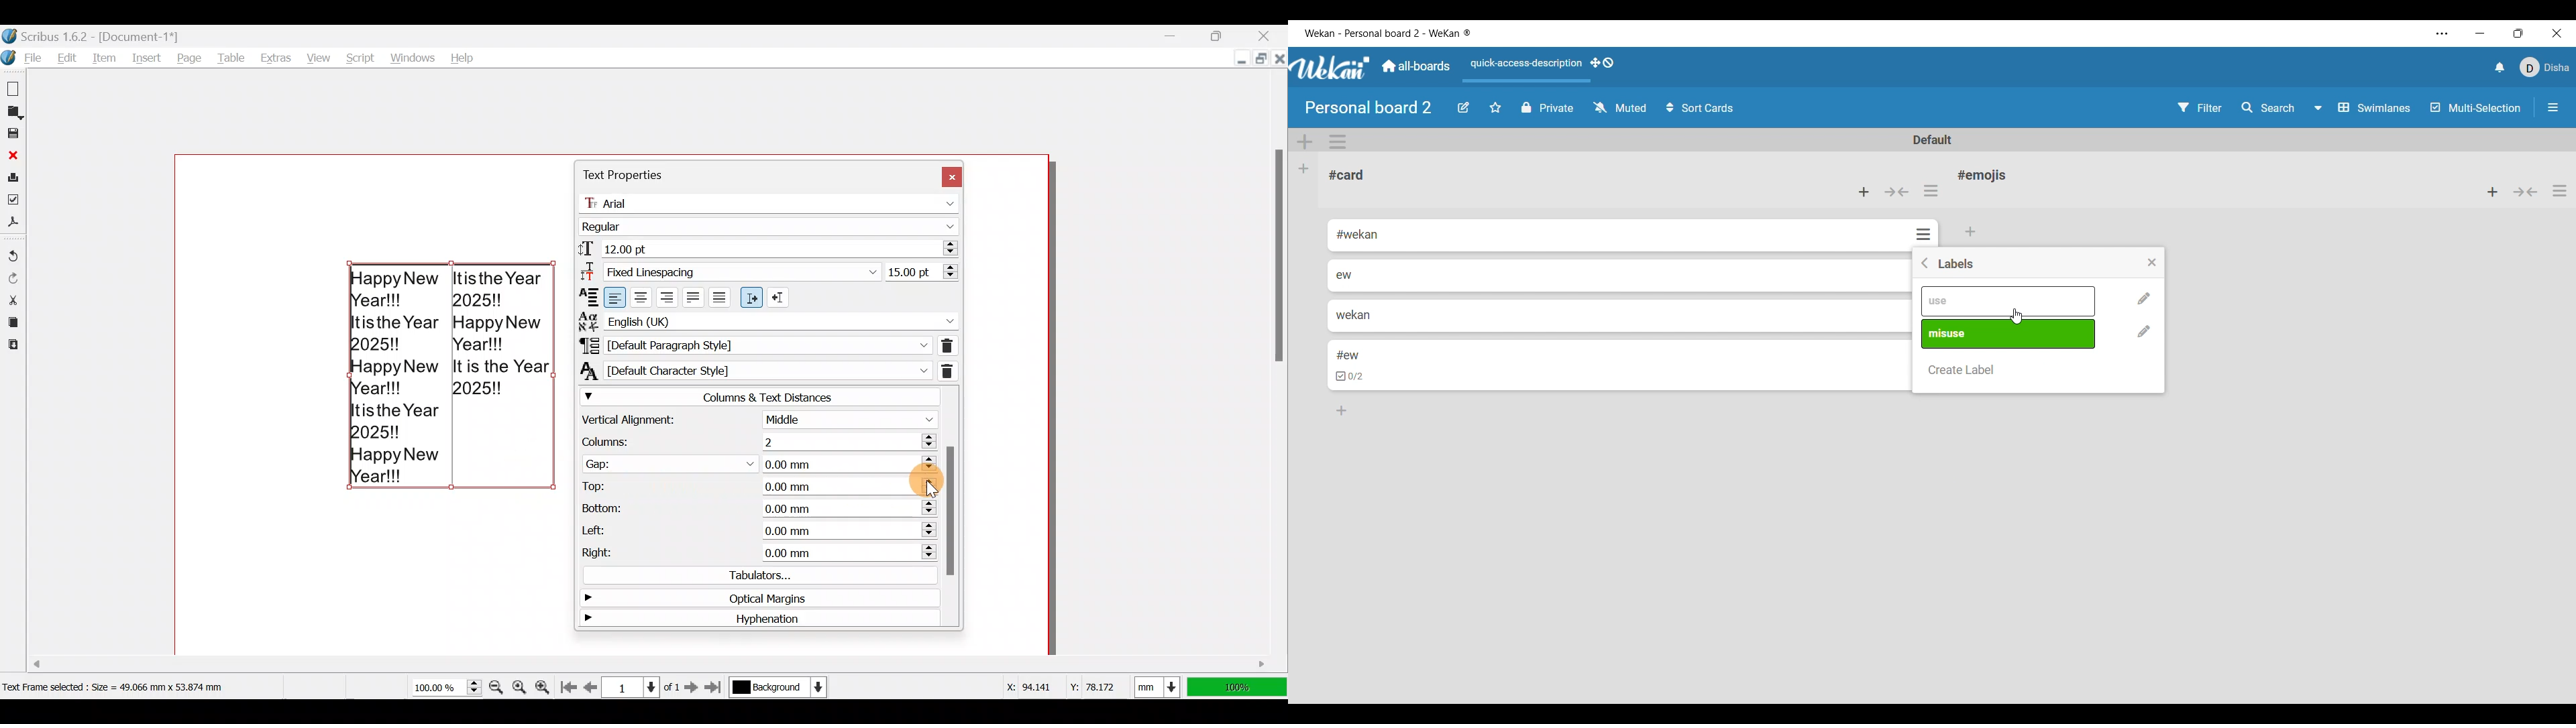  I want to click on Select current units, so click(1161, 684).